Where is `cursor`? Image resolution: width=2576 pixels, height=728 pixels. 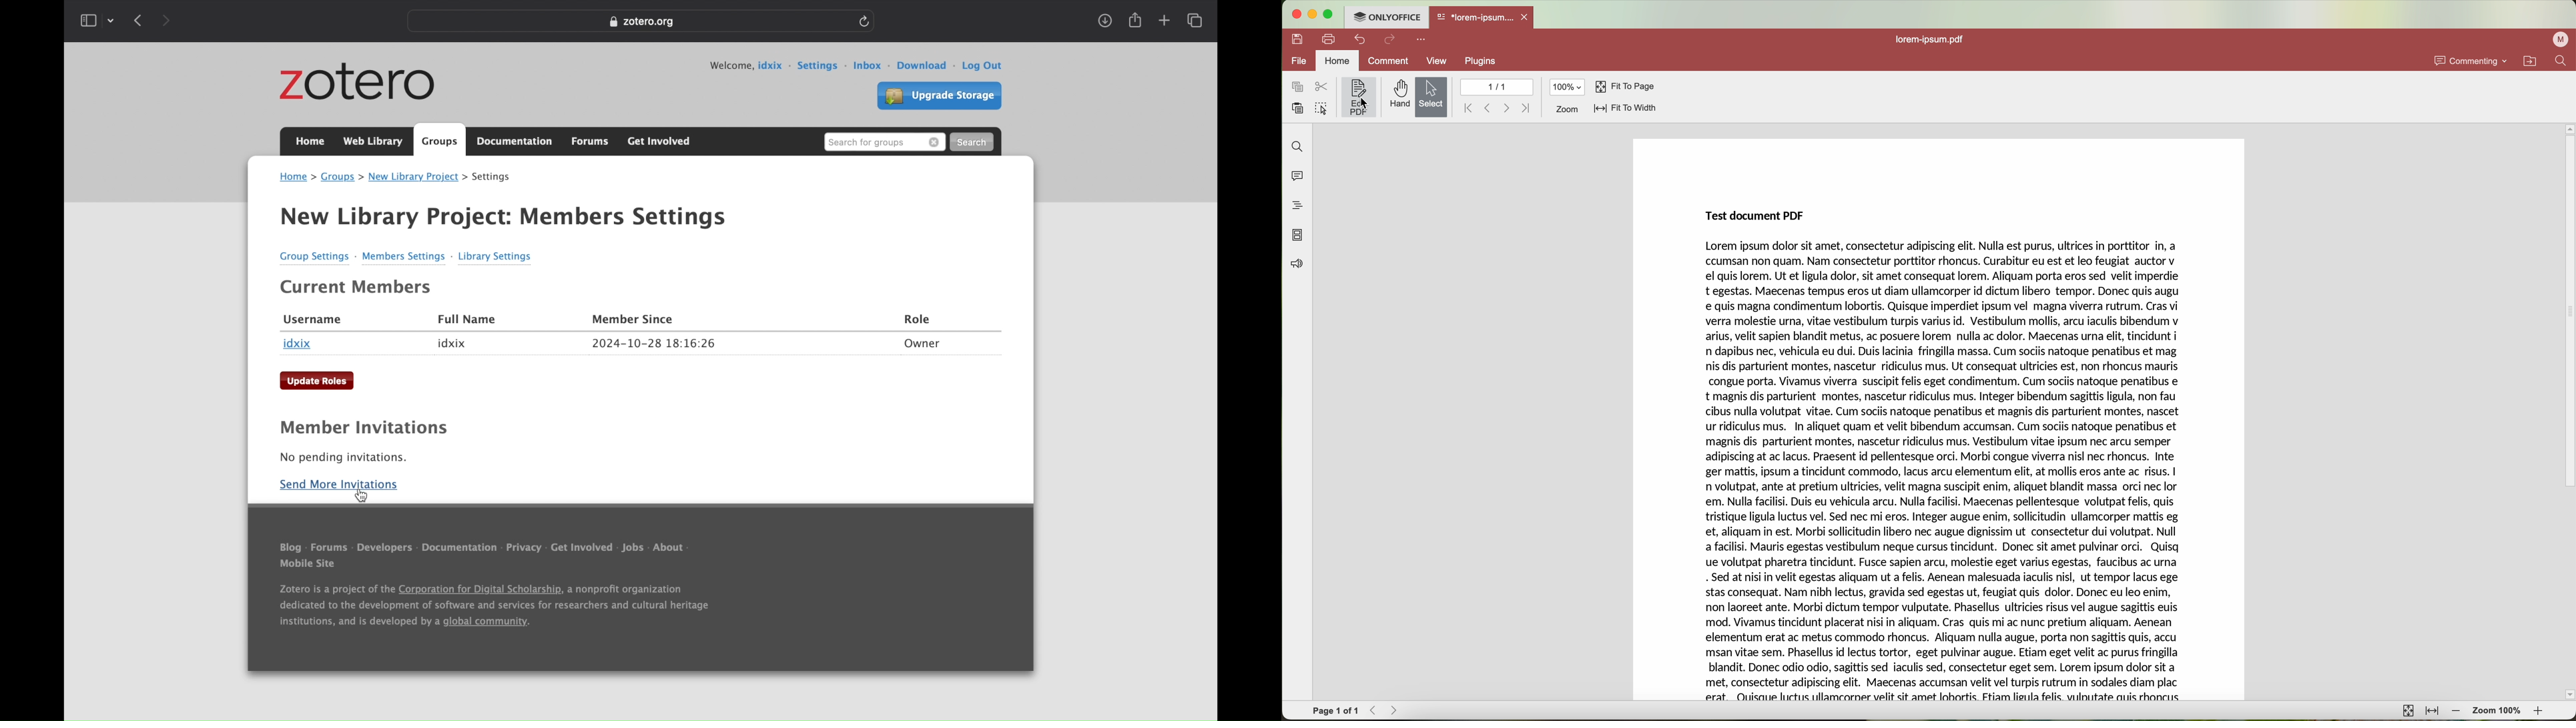 cursor is located at coordinates (362, 498).